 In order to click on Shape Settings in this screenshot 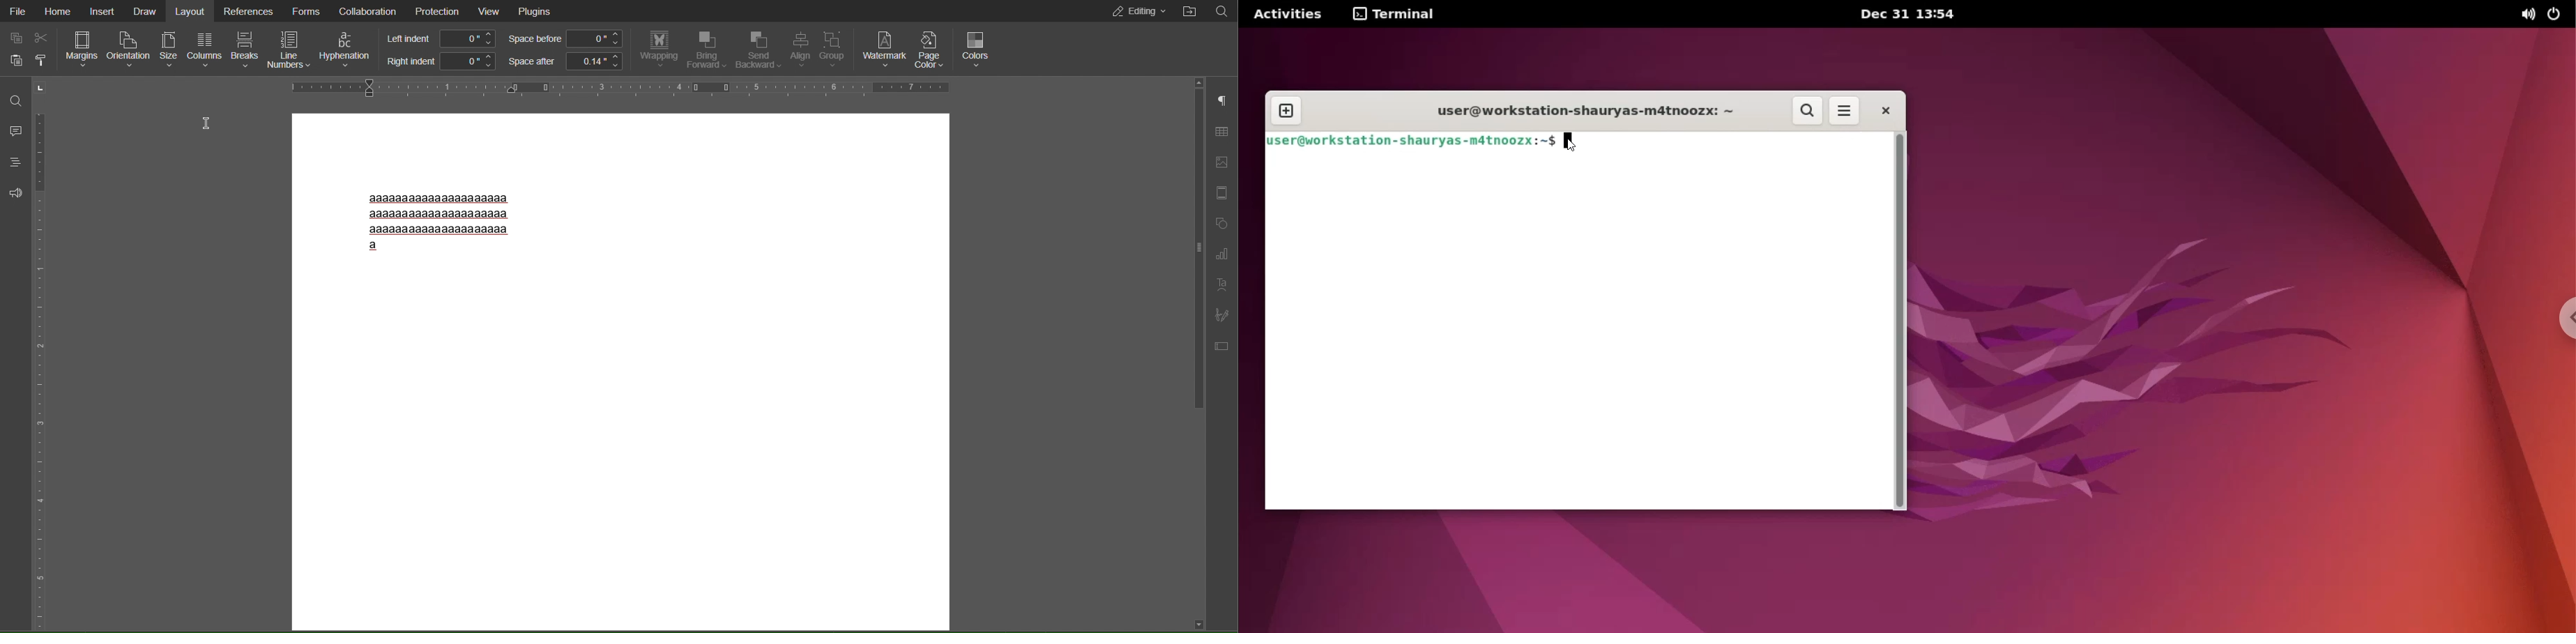, I will do `click(1222, 224)`.